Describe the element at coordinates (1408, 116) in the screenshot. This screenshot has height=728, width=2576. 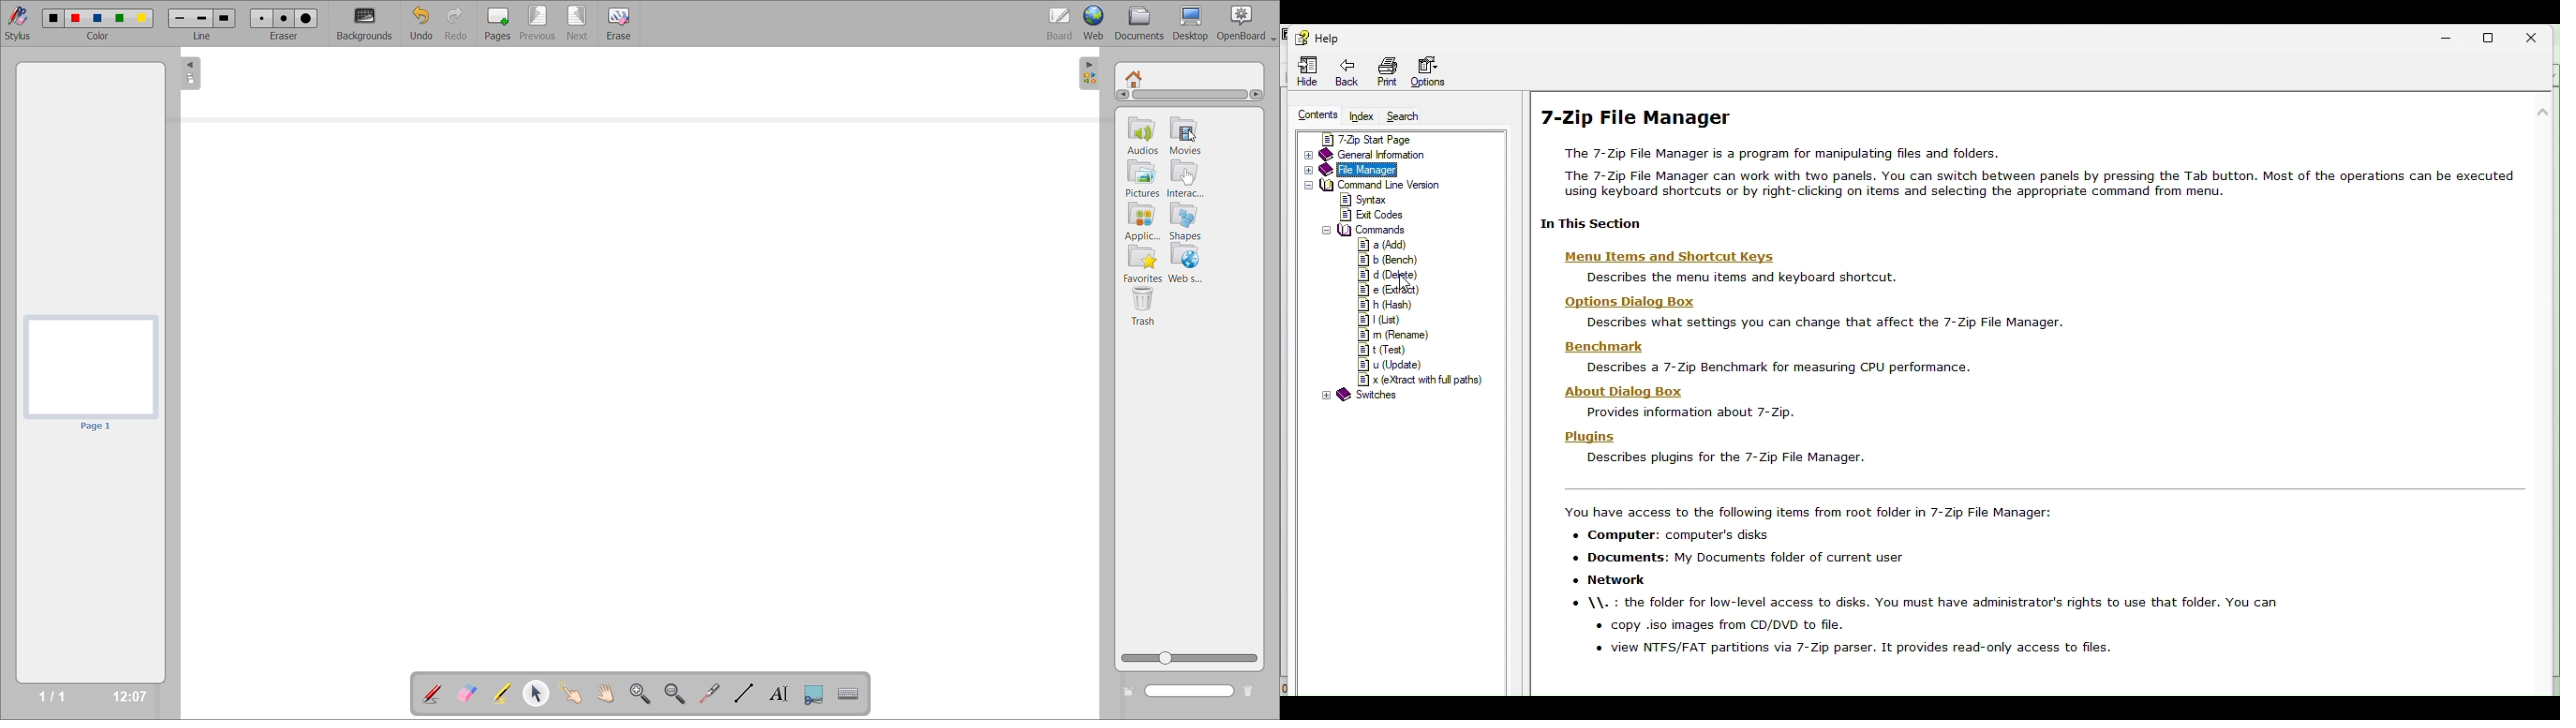
I see `Search` at that location.